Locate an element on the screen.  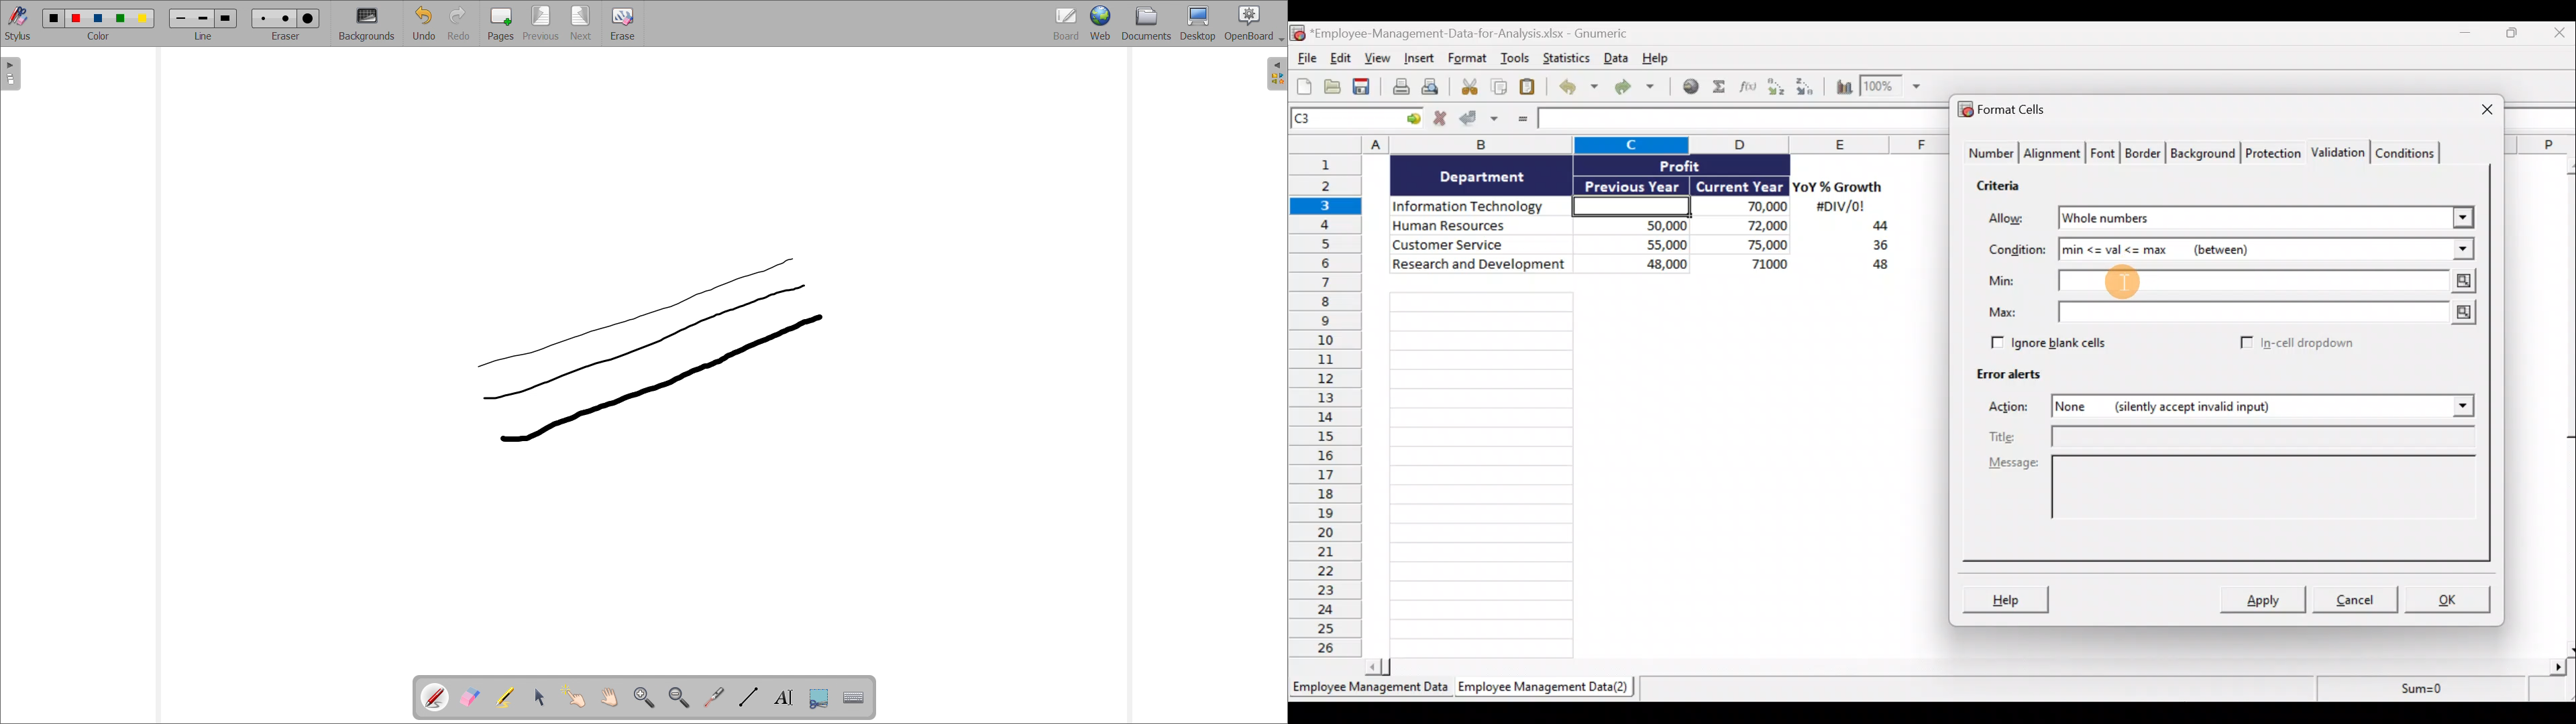
71,000 is located at coordinates (1750, 265).